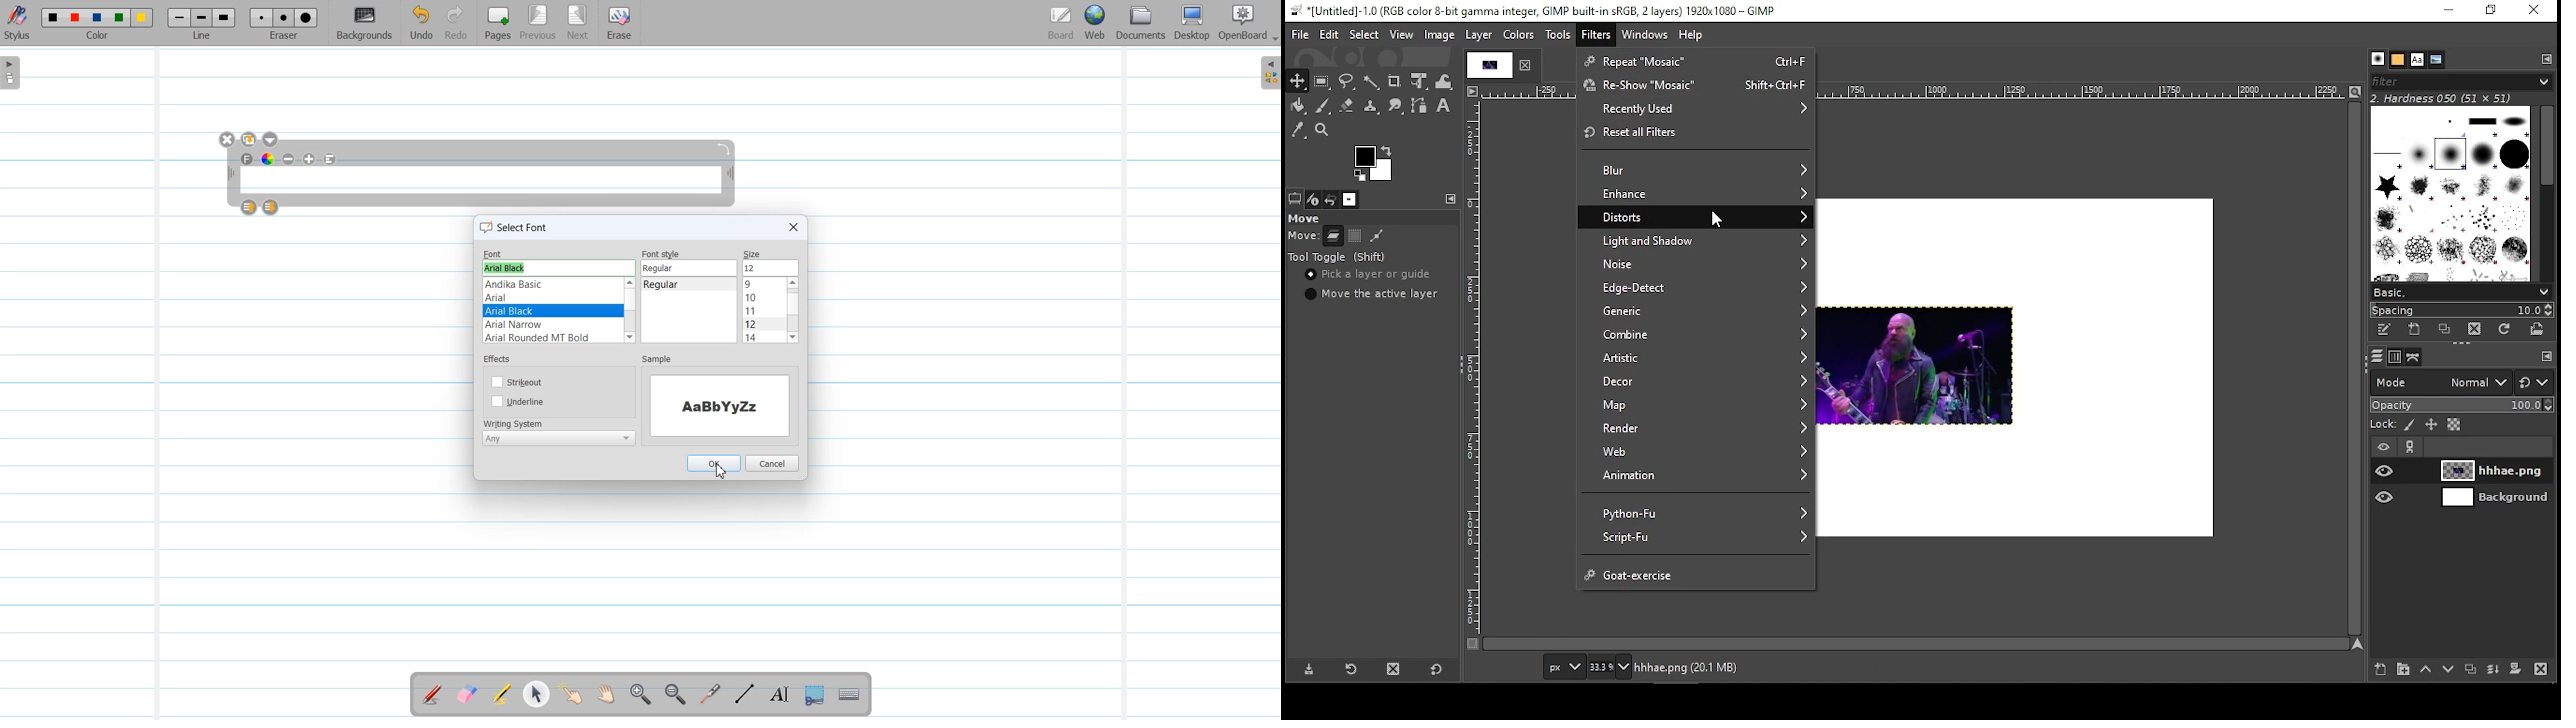 This screenshot has width=2576, height=728. Describe the element at coordinates (1697, 335) in the screenshot. I see `combine` at that location.